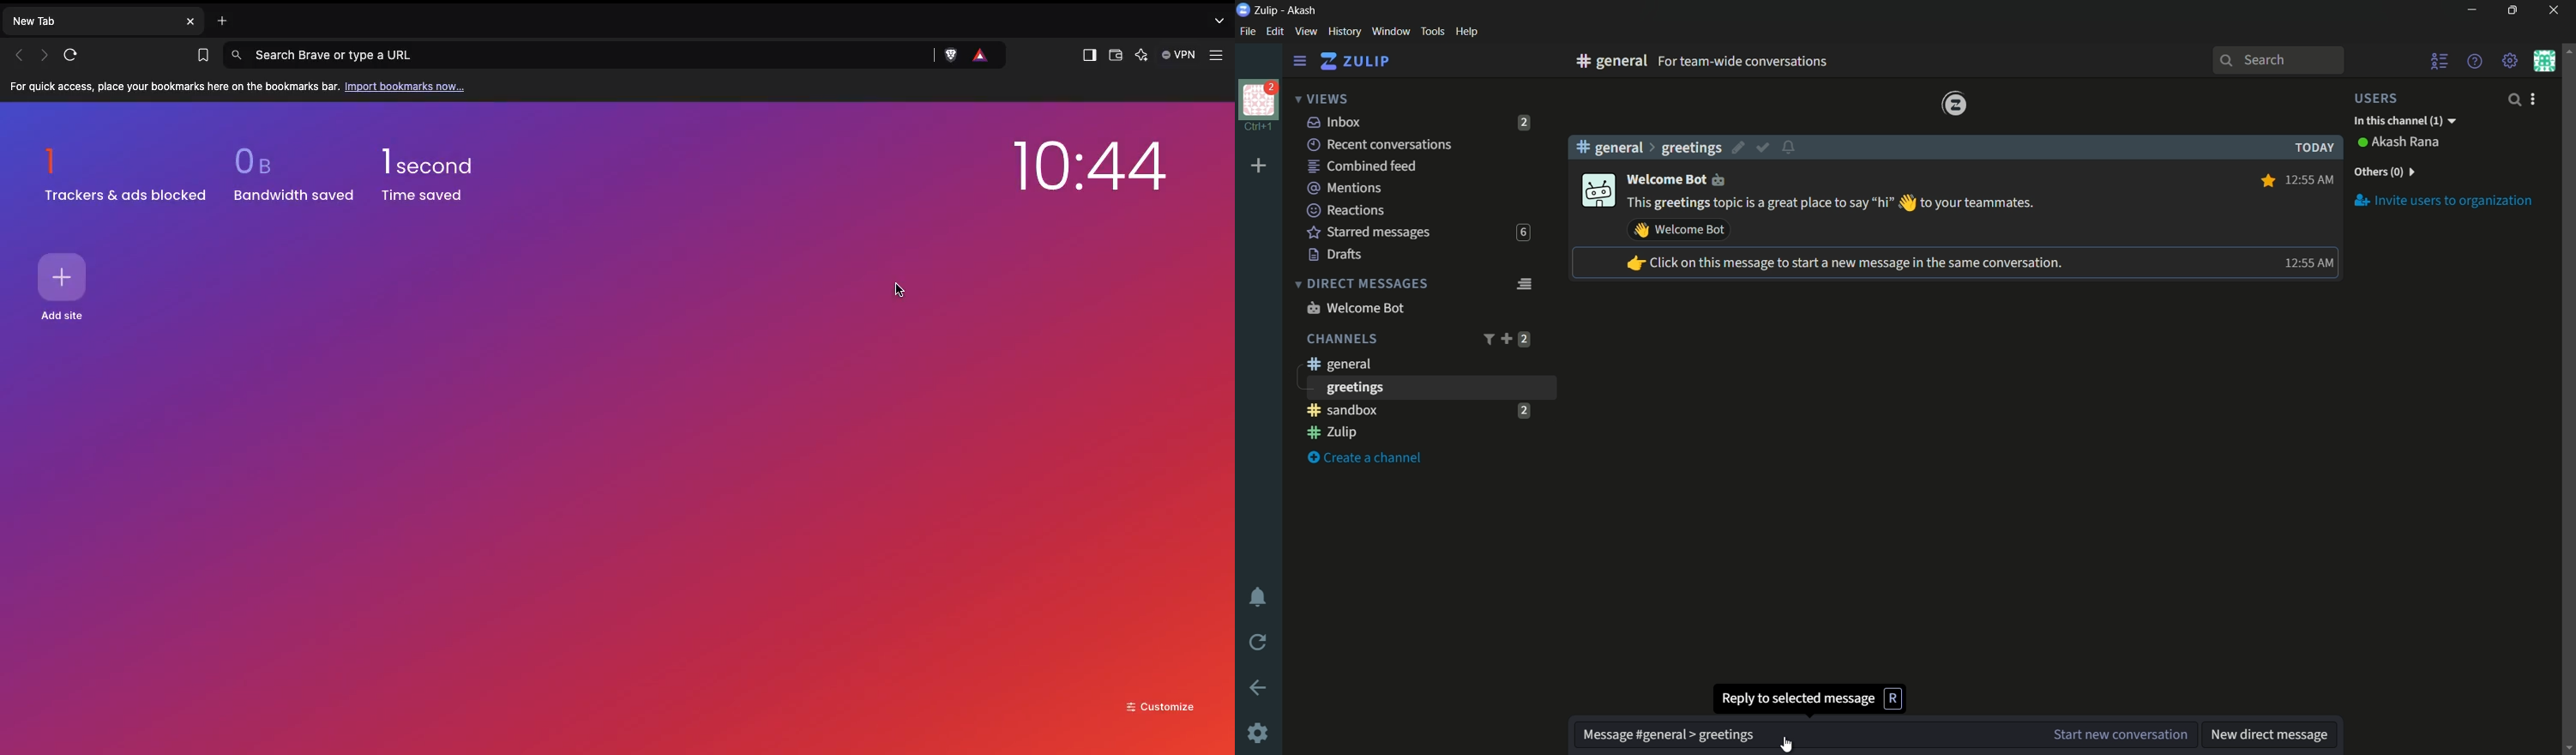 The image size is (2576, 756). I want to click on Search Brave or type a URL, so click(581, 54).